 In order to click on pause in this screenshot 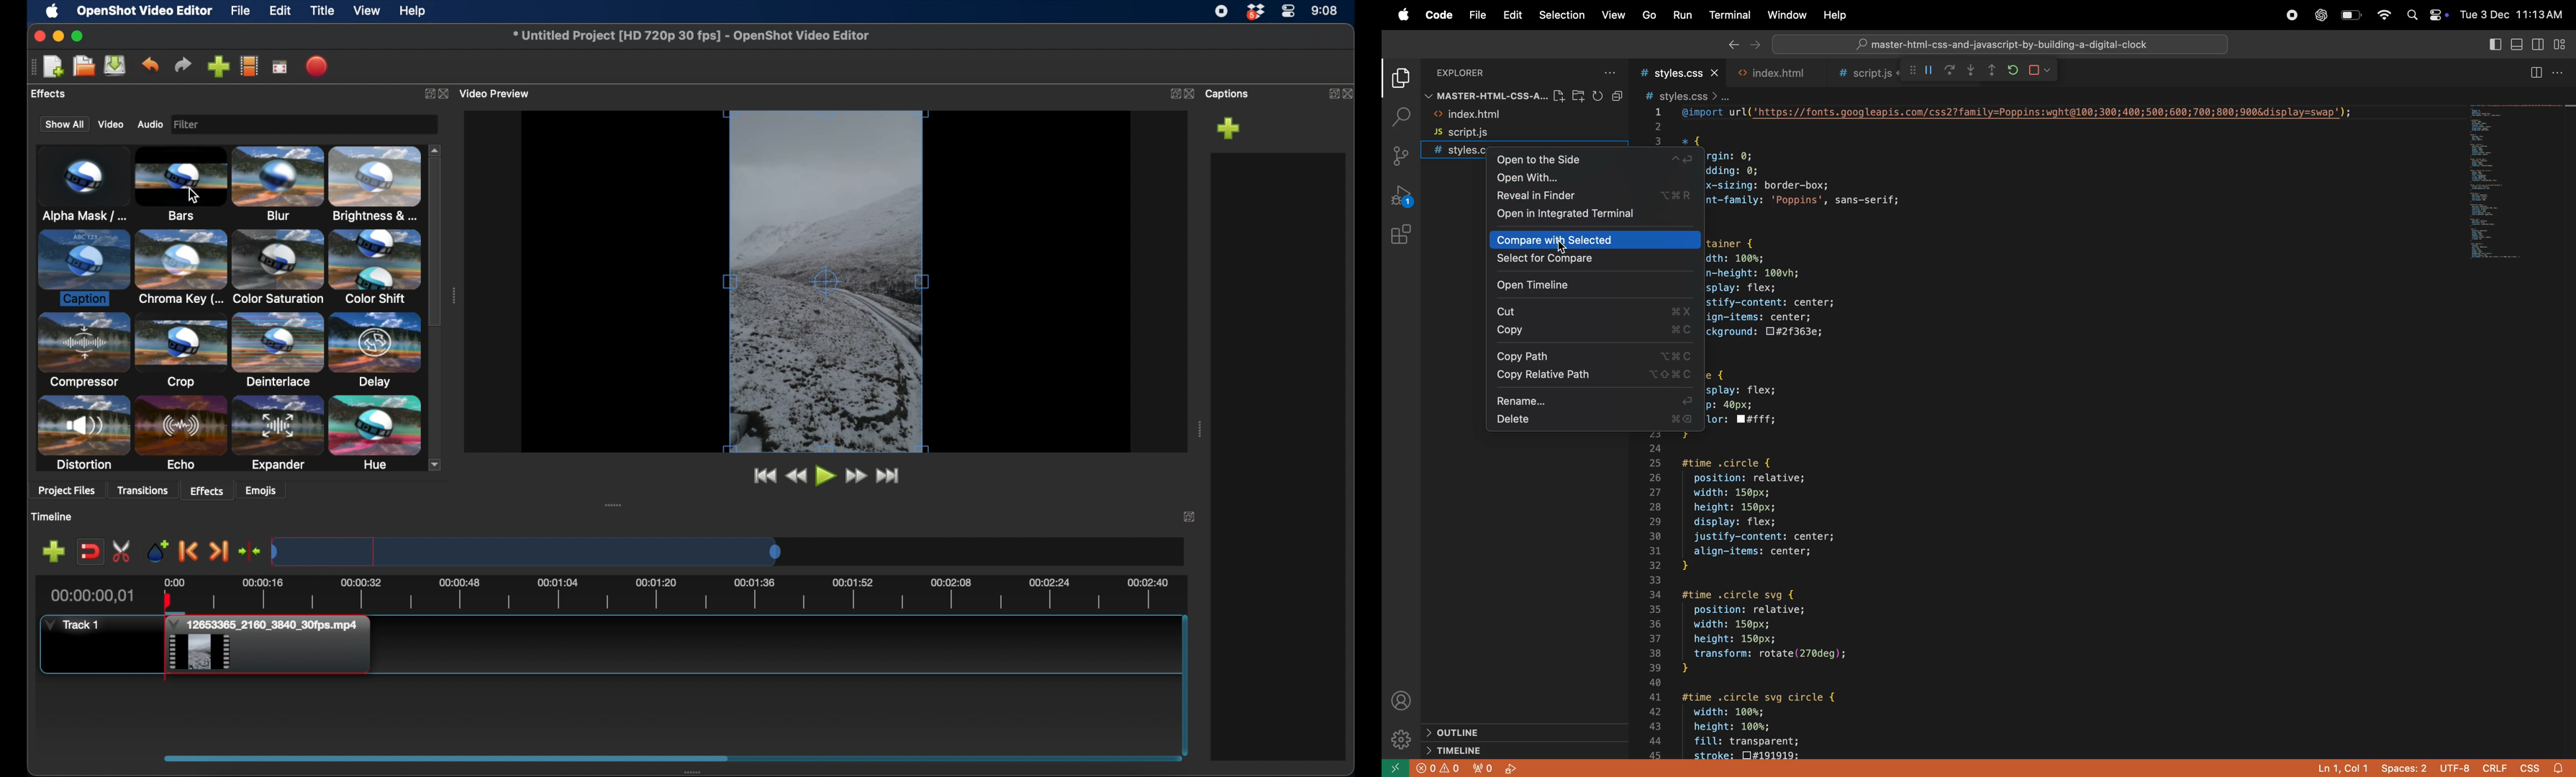, I will do `click(1928, 70)`.